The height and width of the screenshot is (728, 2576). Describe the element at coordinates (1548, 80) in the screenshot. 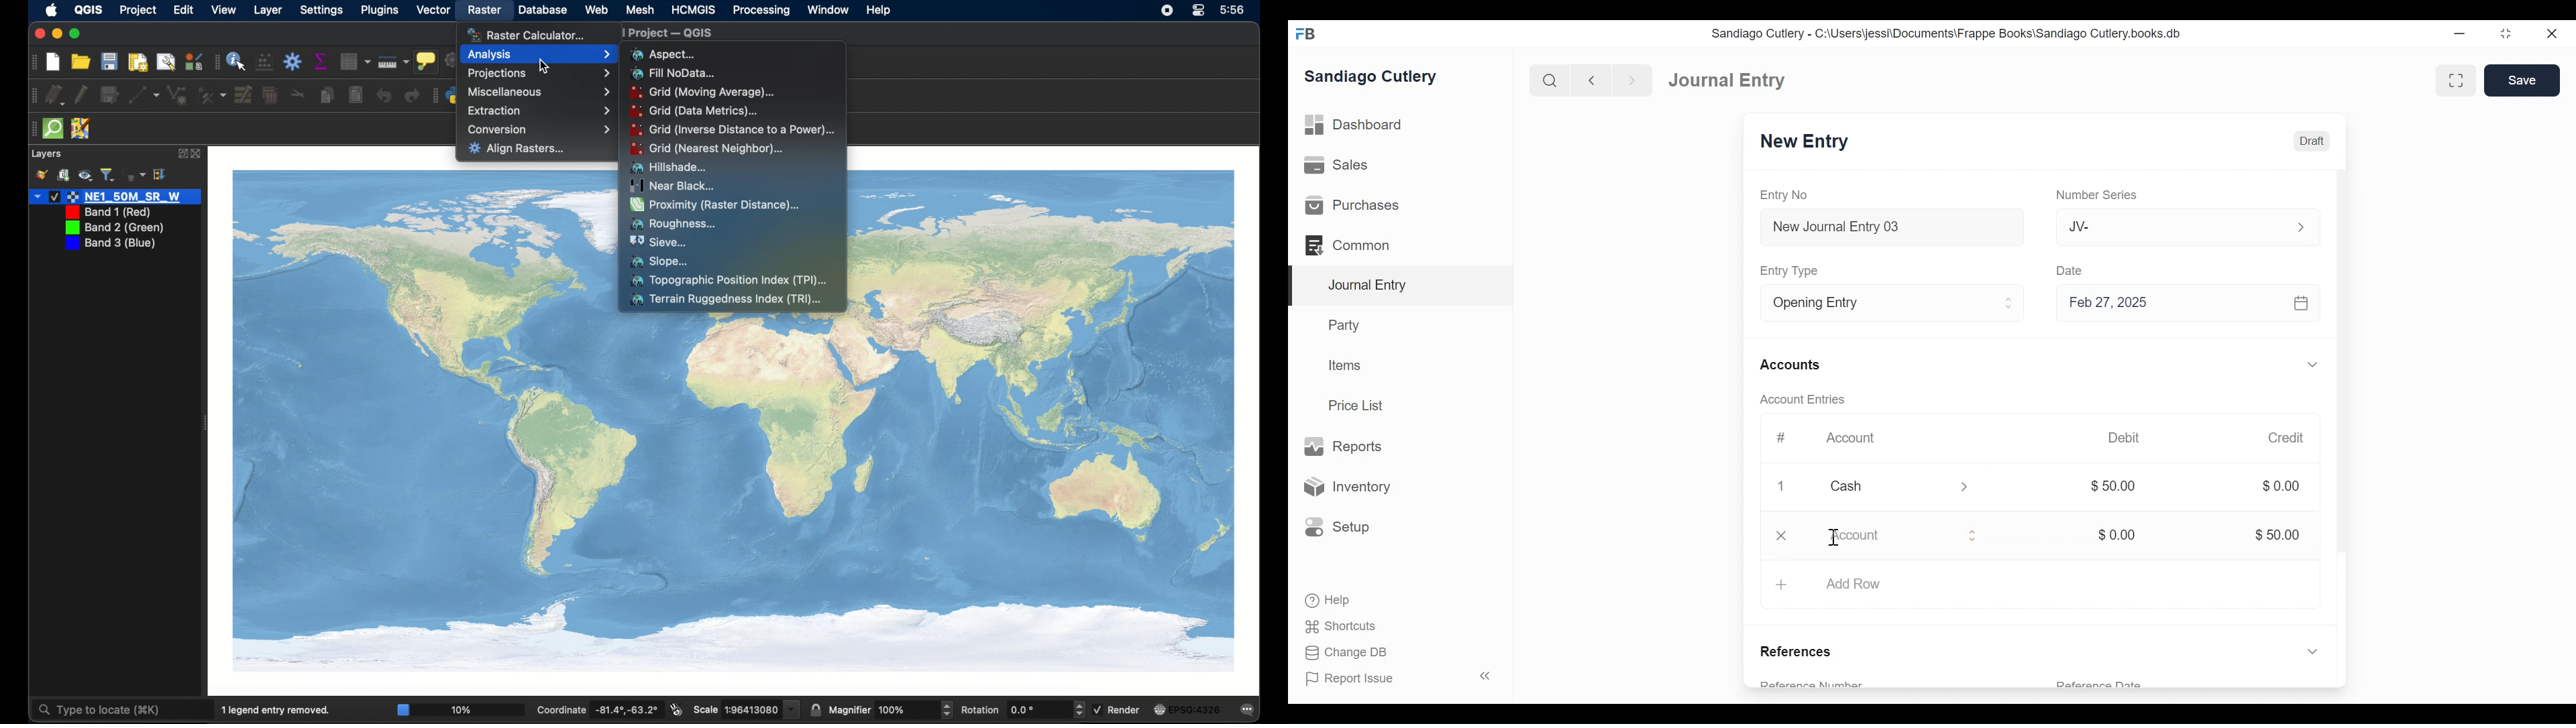

I see `Search` at that location.